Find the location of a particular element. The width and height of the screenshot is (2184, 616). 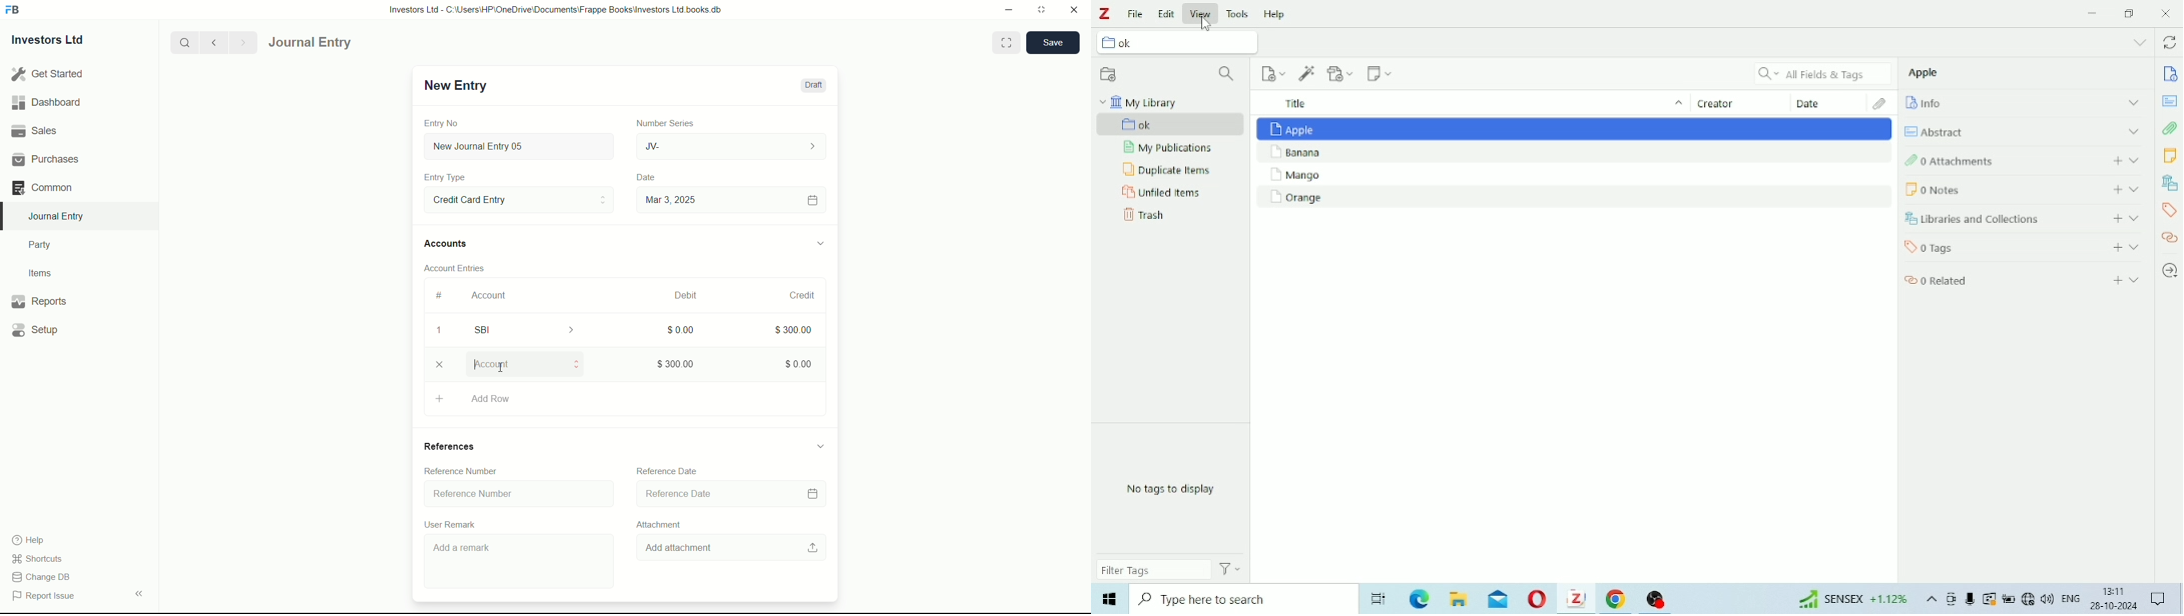

Reference Number is located at coordinates (459, 472).